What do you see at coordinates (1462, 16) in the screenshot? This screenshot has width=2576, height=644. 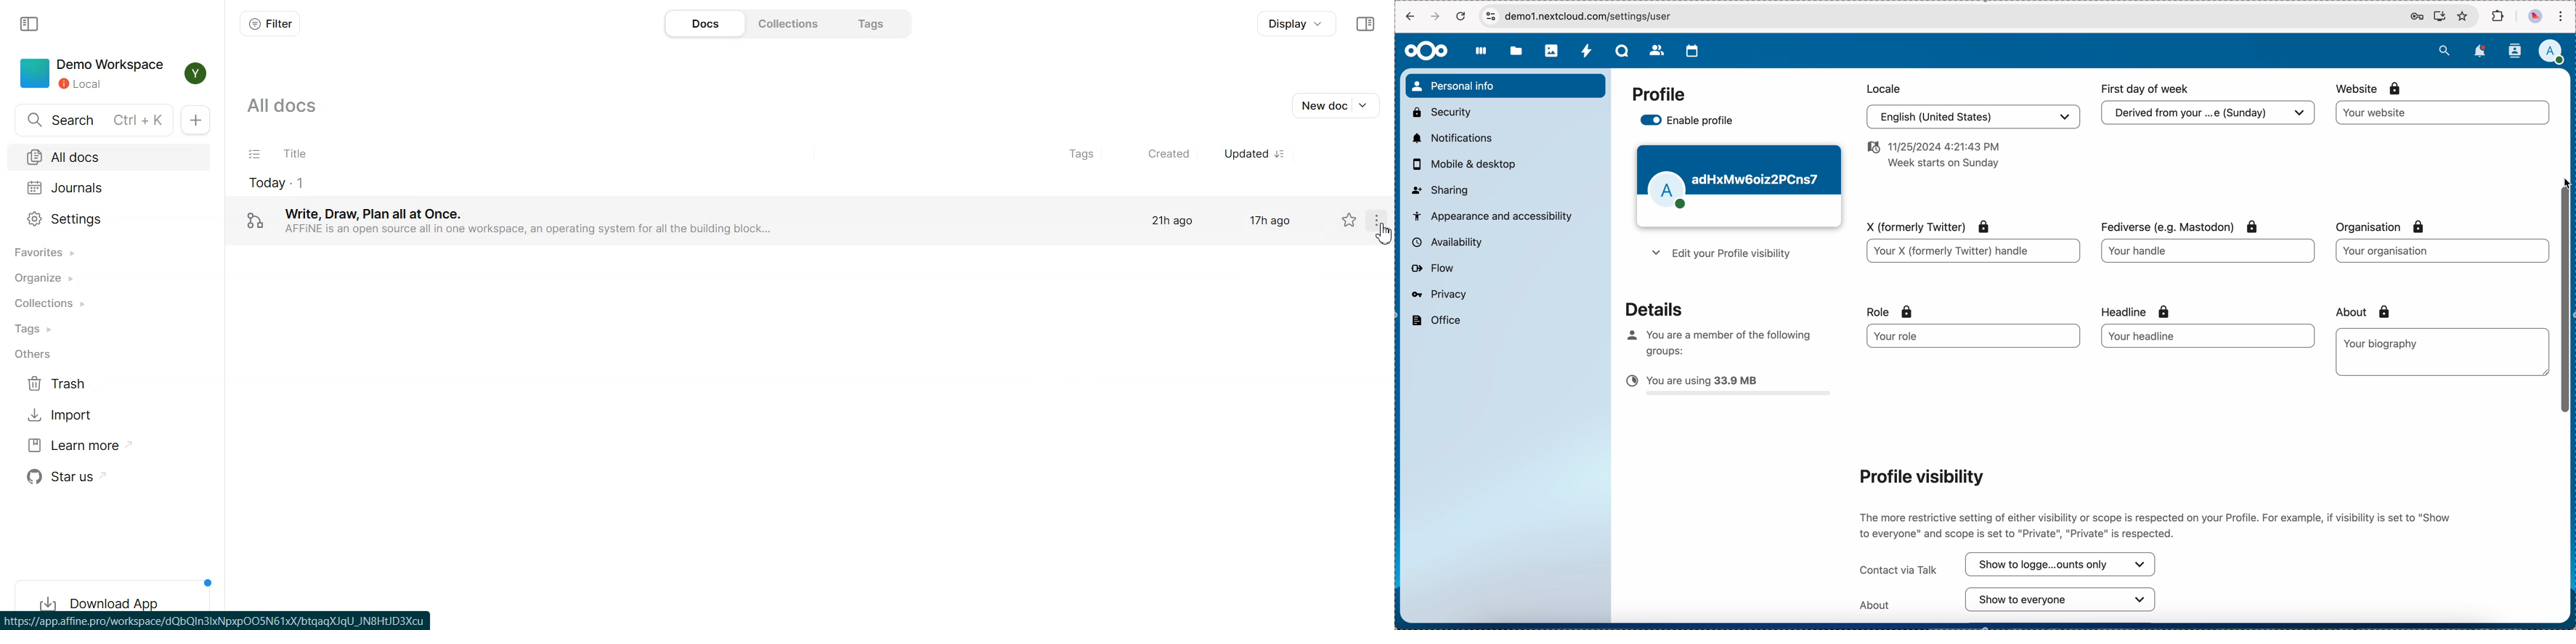 I see `refresh the page` at bounding box center [1462, 16].